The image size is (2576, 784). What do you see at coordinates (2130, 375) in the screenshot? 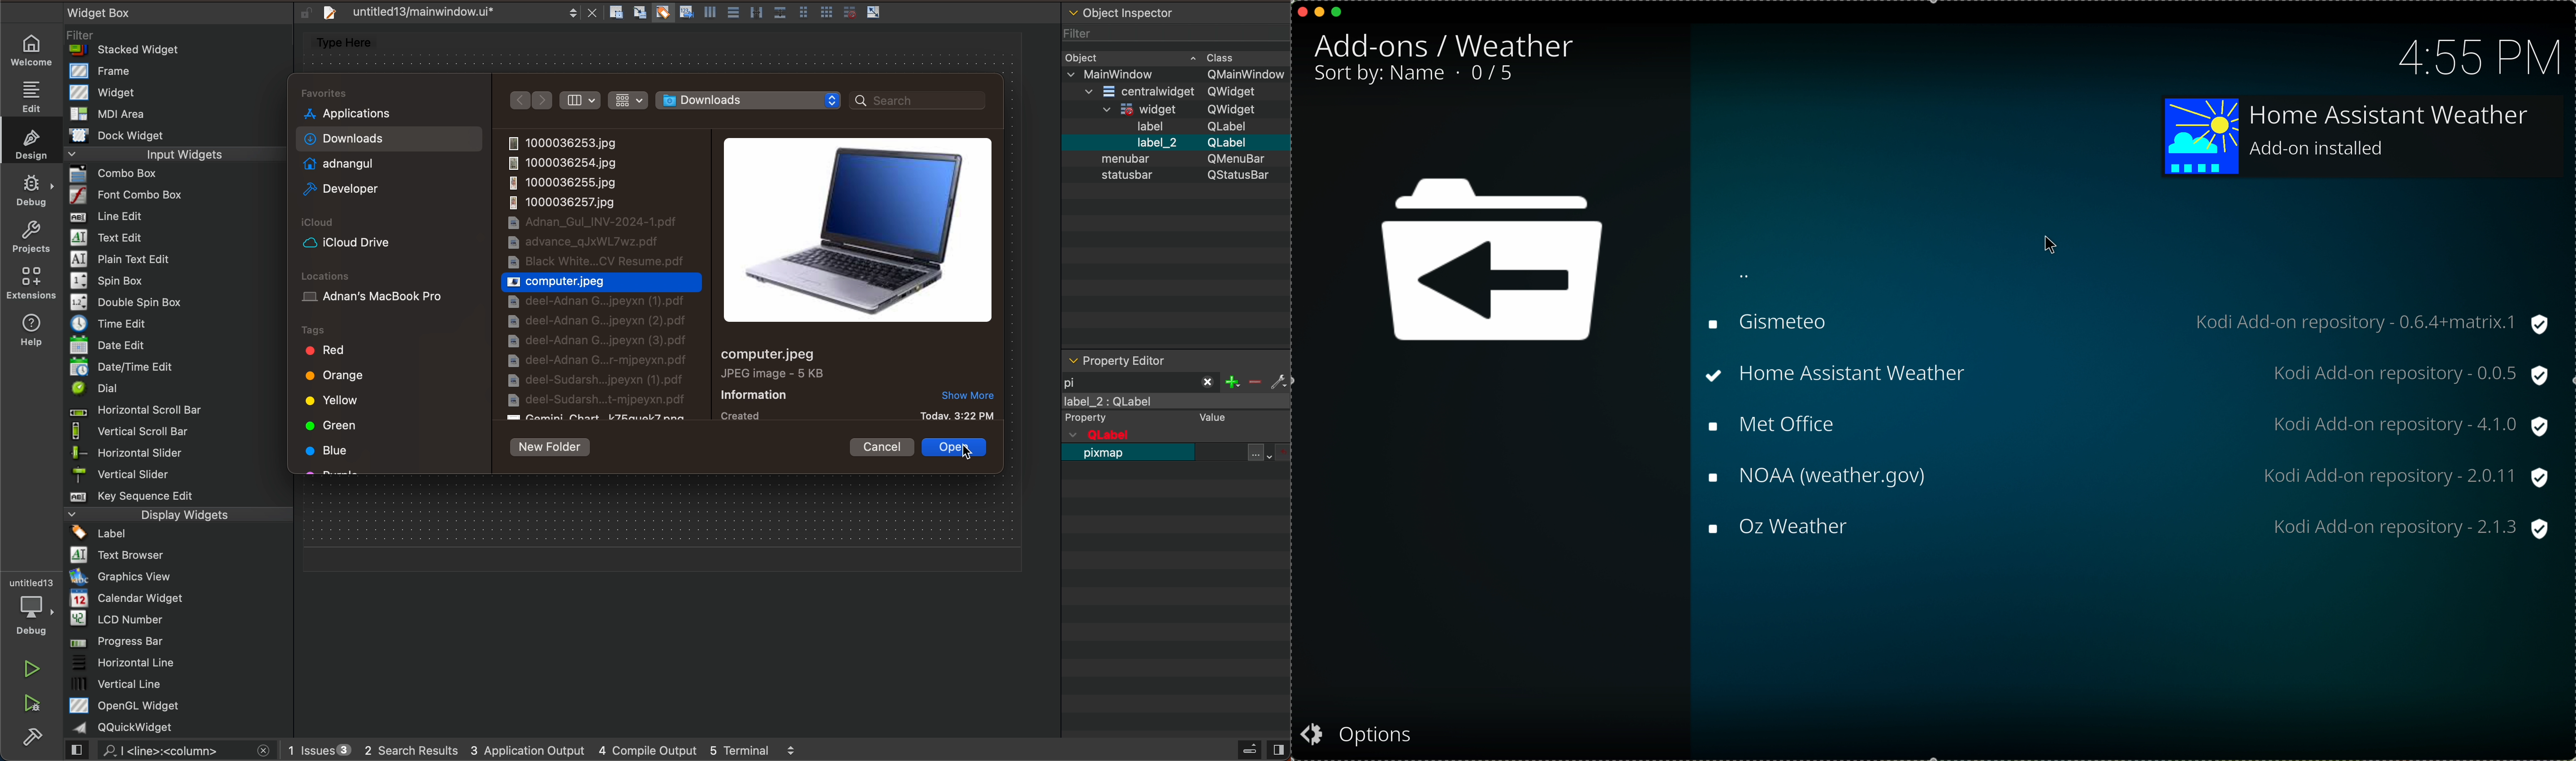
I see `click on home asistant weather` at bounding box center [2130, 375].